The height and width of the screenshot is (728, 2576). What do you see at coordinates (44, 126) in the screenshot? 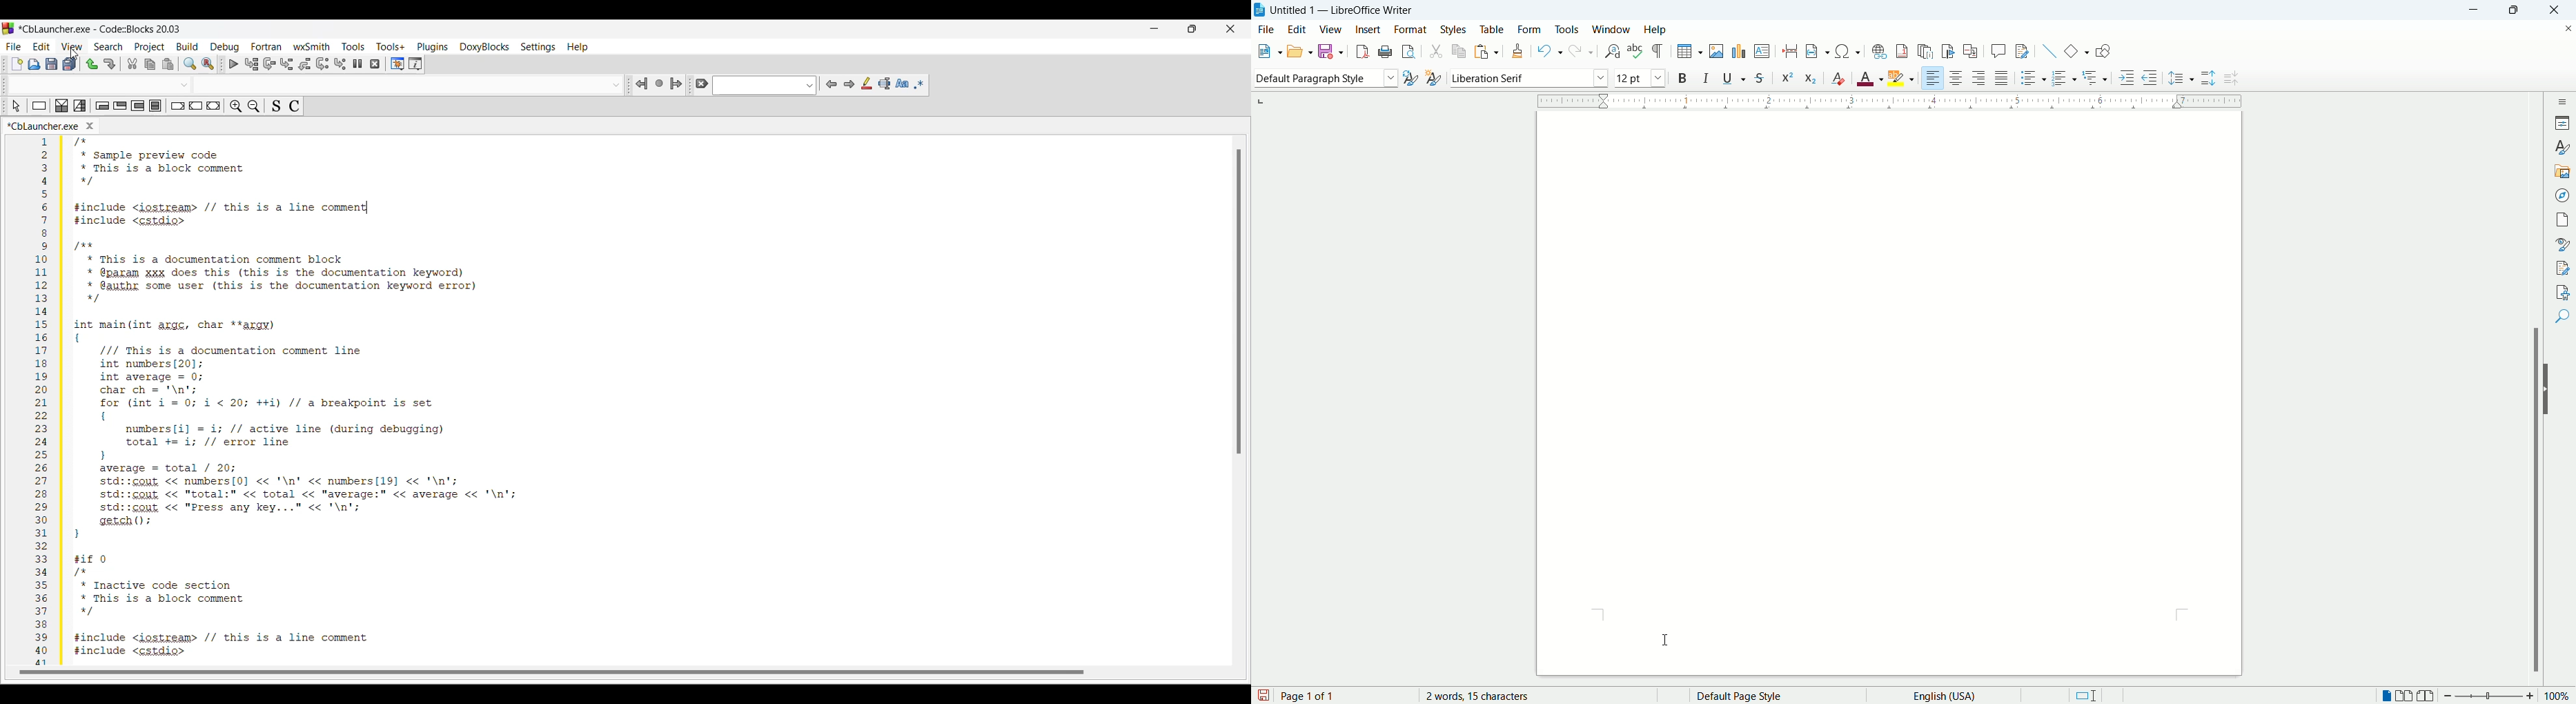
I see `Current tab` at bounding box center [44, 126].